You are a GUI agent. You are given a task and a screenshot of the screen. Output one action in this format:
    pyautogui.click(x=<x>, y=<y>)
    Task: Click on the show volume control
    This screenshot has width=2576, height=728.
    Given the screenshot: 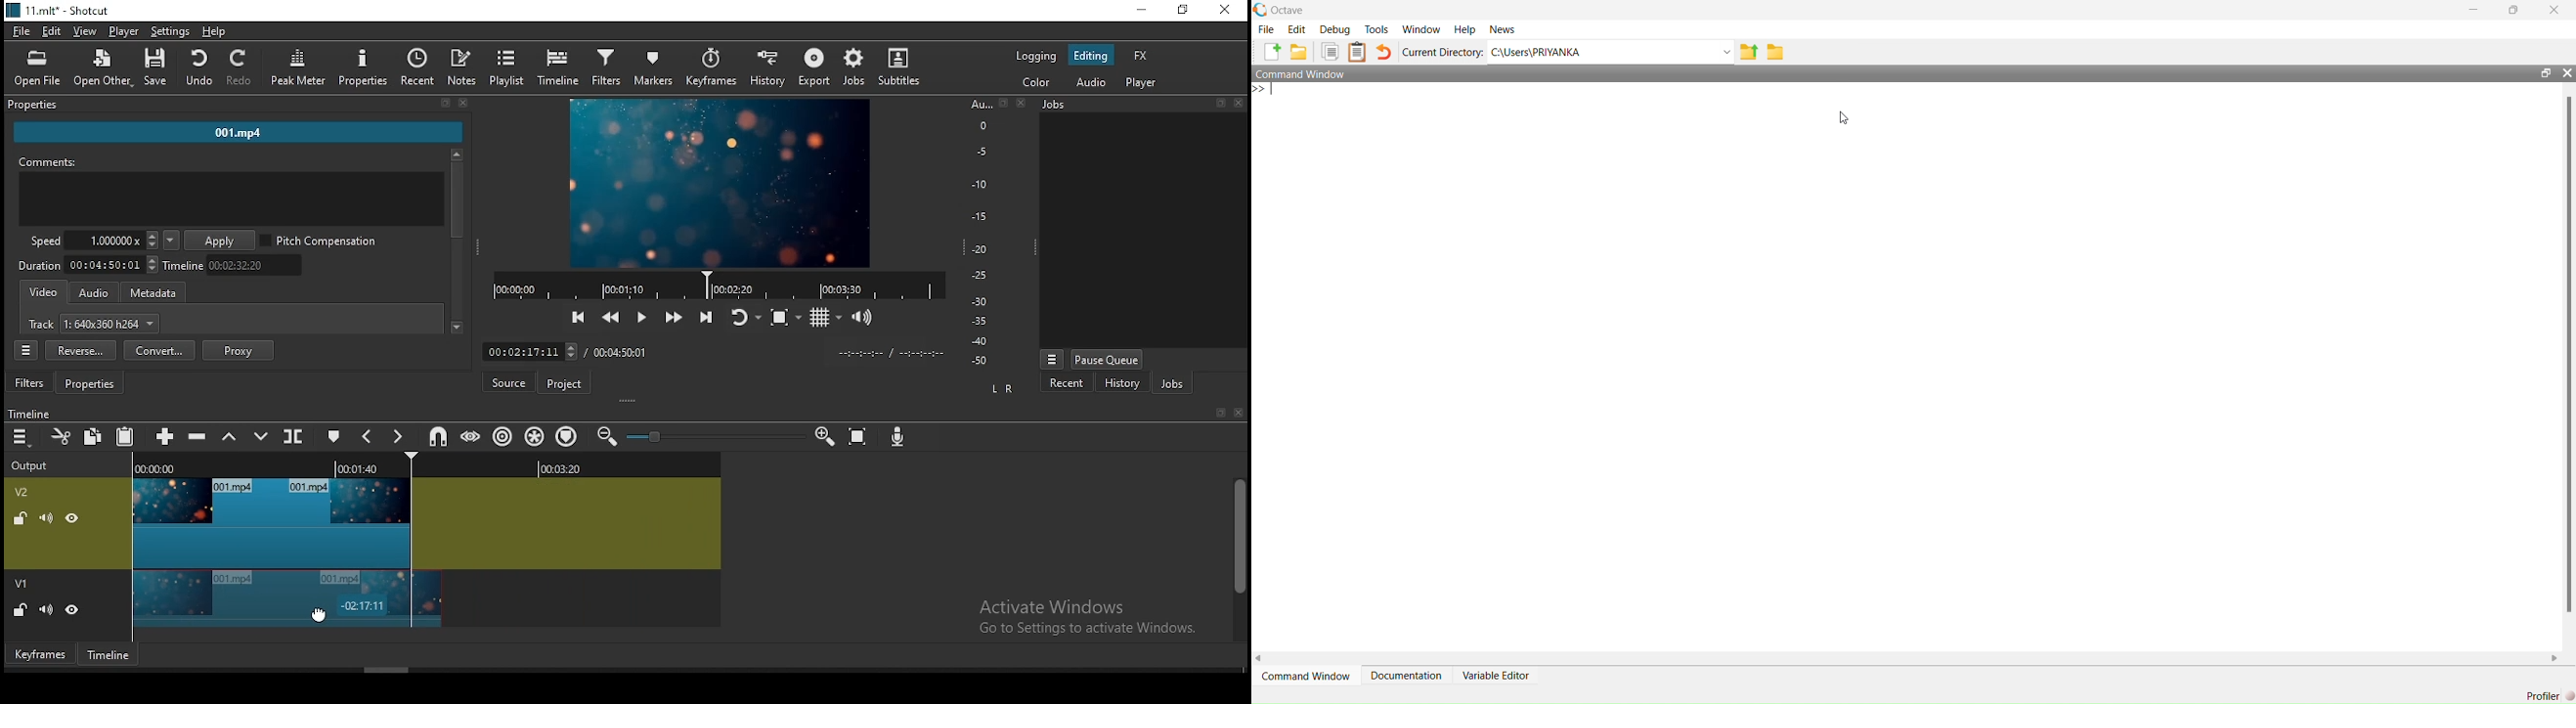 What is the action you would take?
    pyautogui.click(x=863, y=320)
    